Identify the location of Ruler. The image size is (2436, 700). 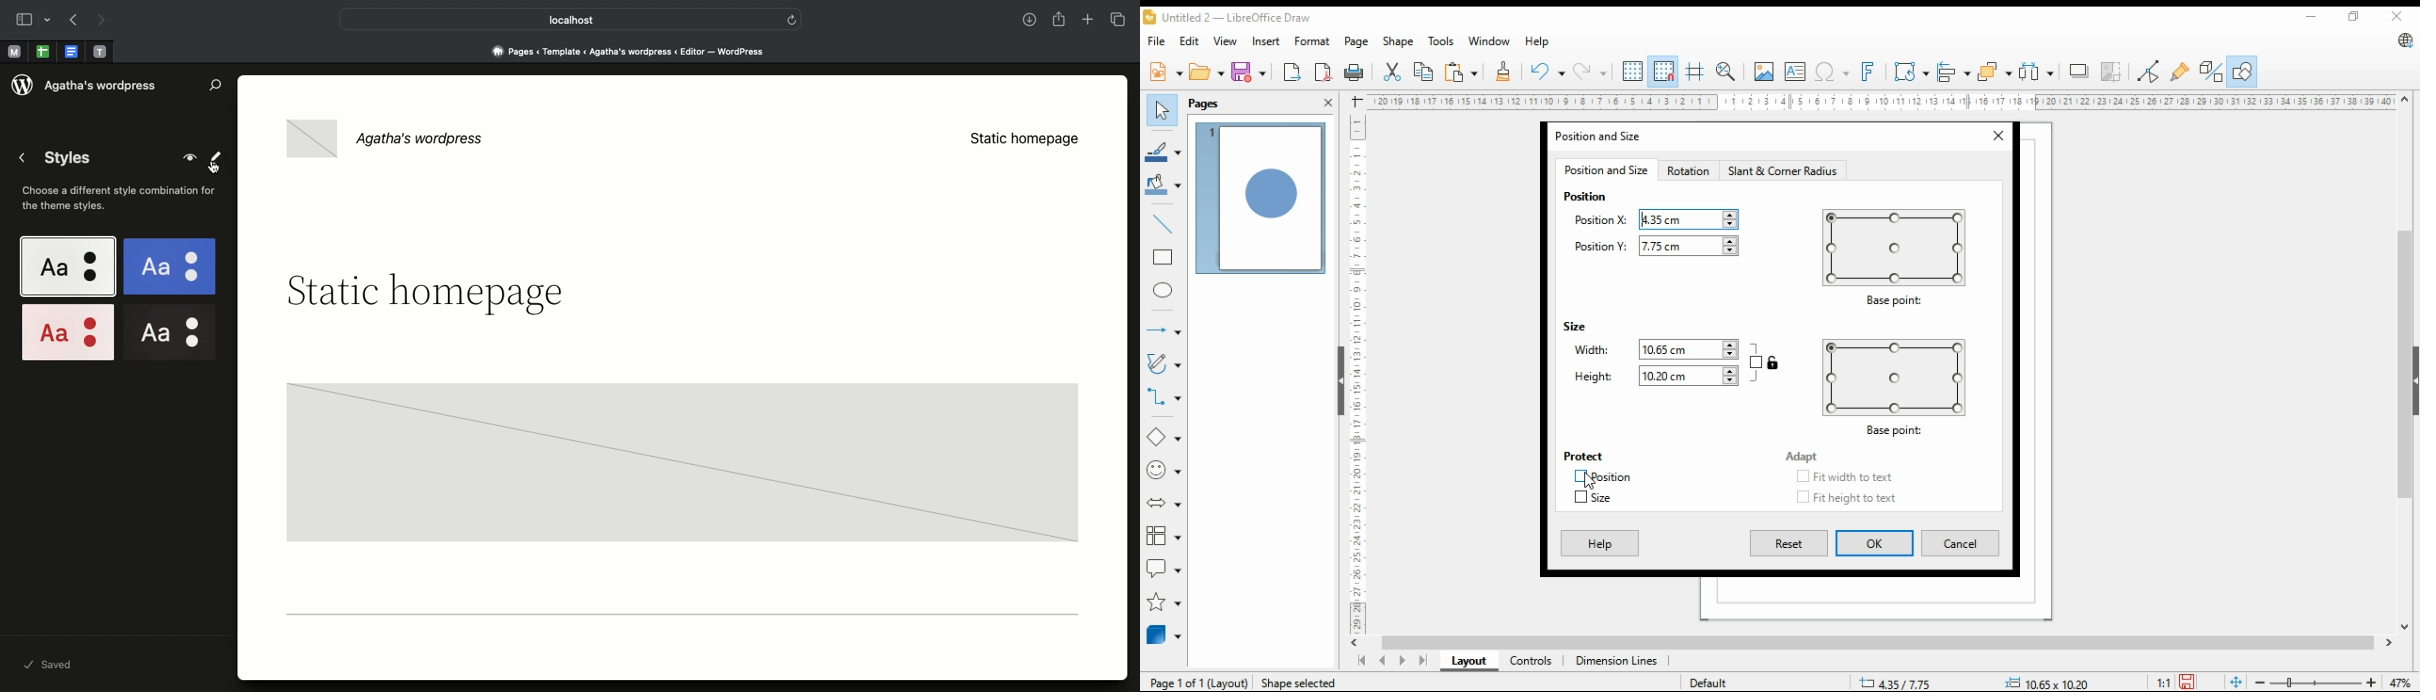
(1881, 101).